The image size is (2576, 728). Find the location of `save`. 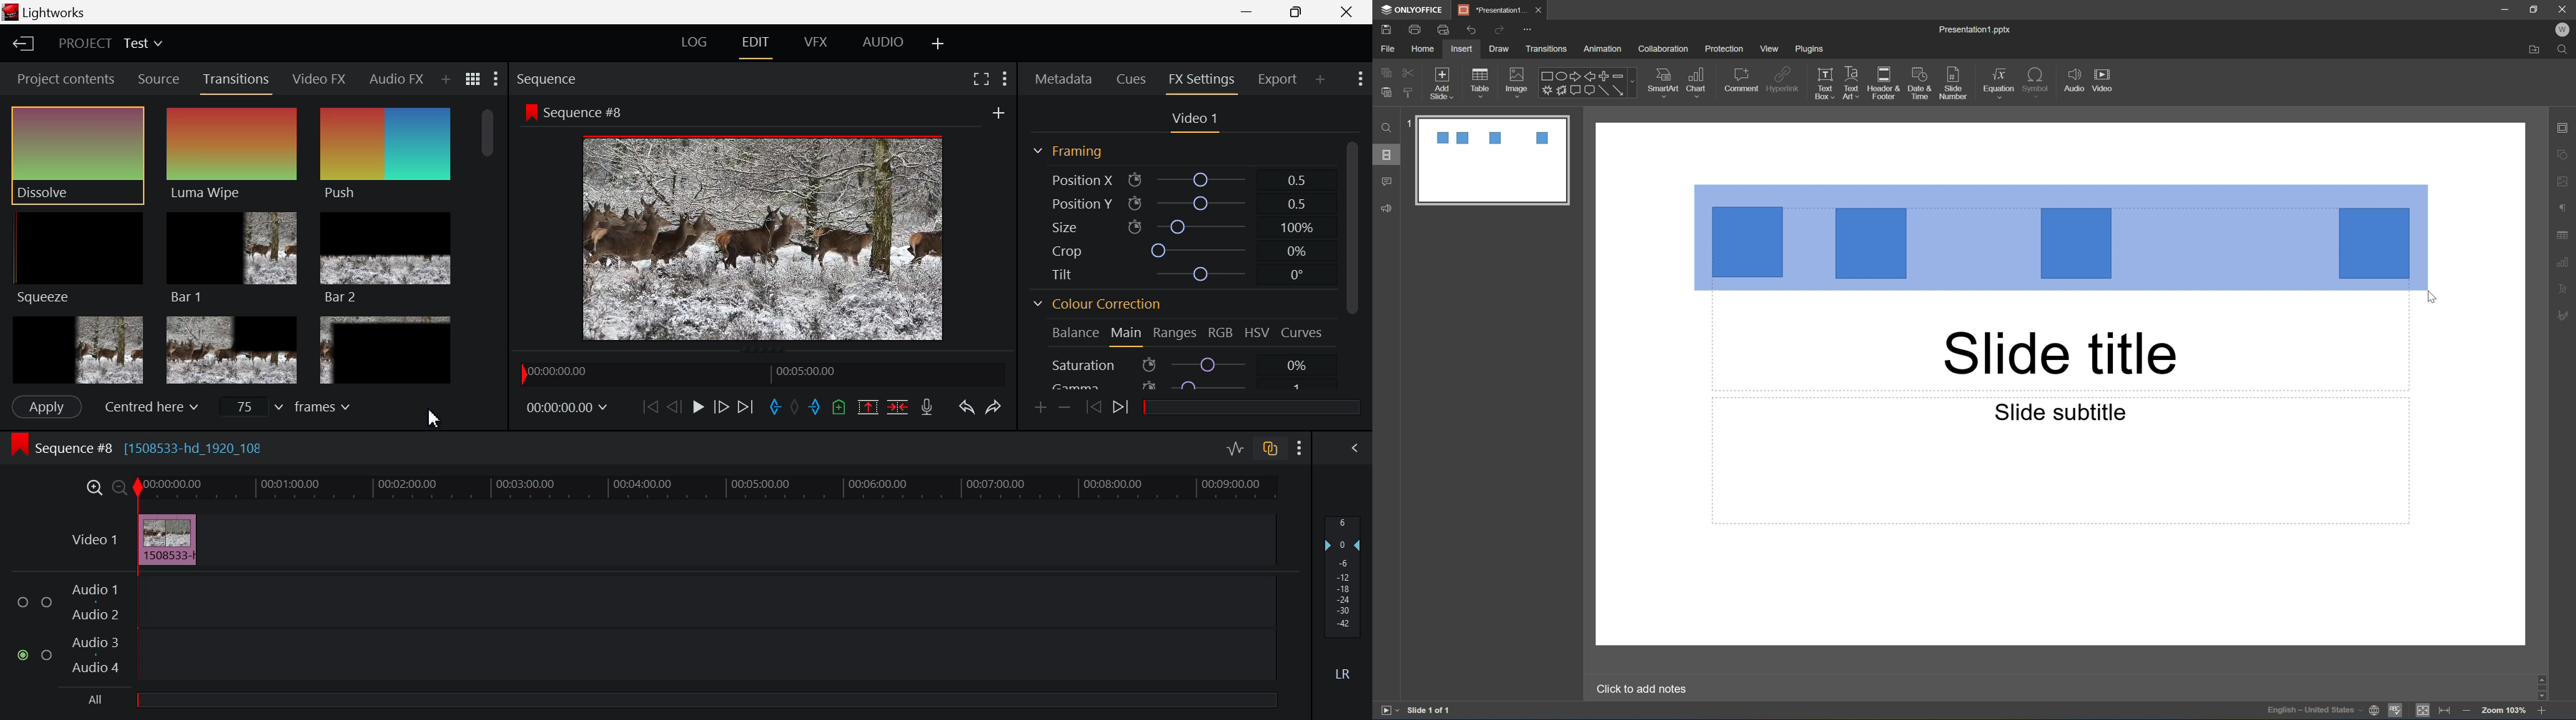

save is located at coordinates (1385, 28).